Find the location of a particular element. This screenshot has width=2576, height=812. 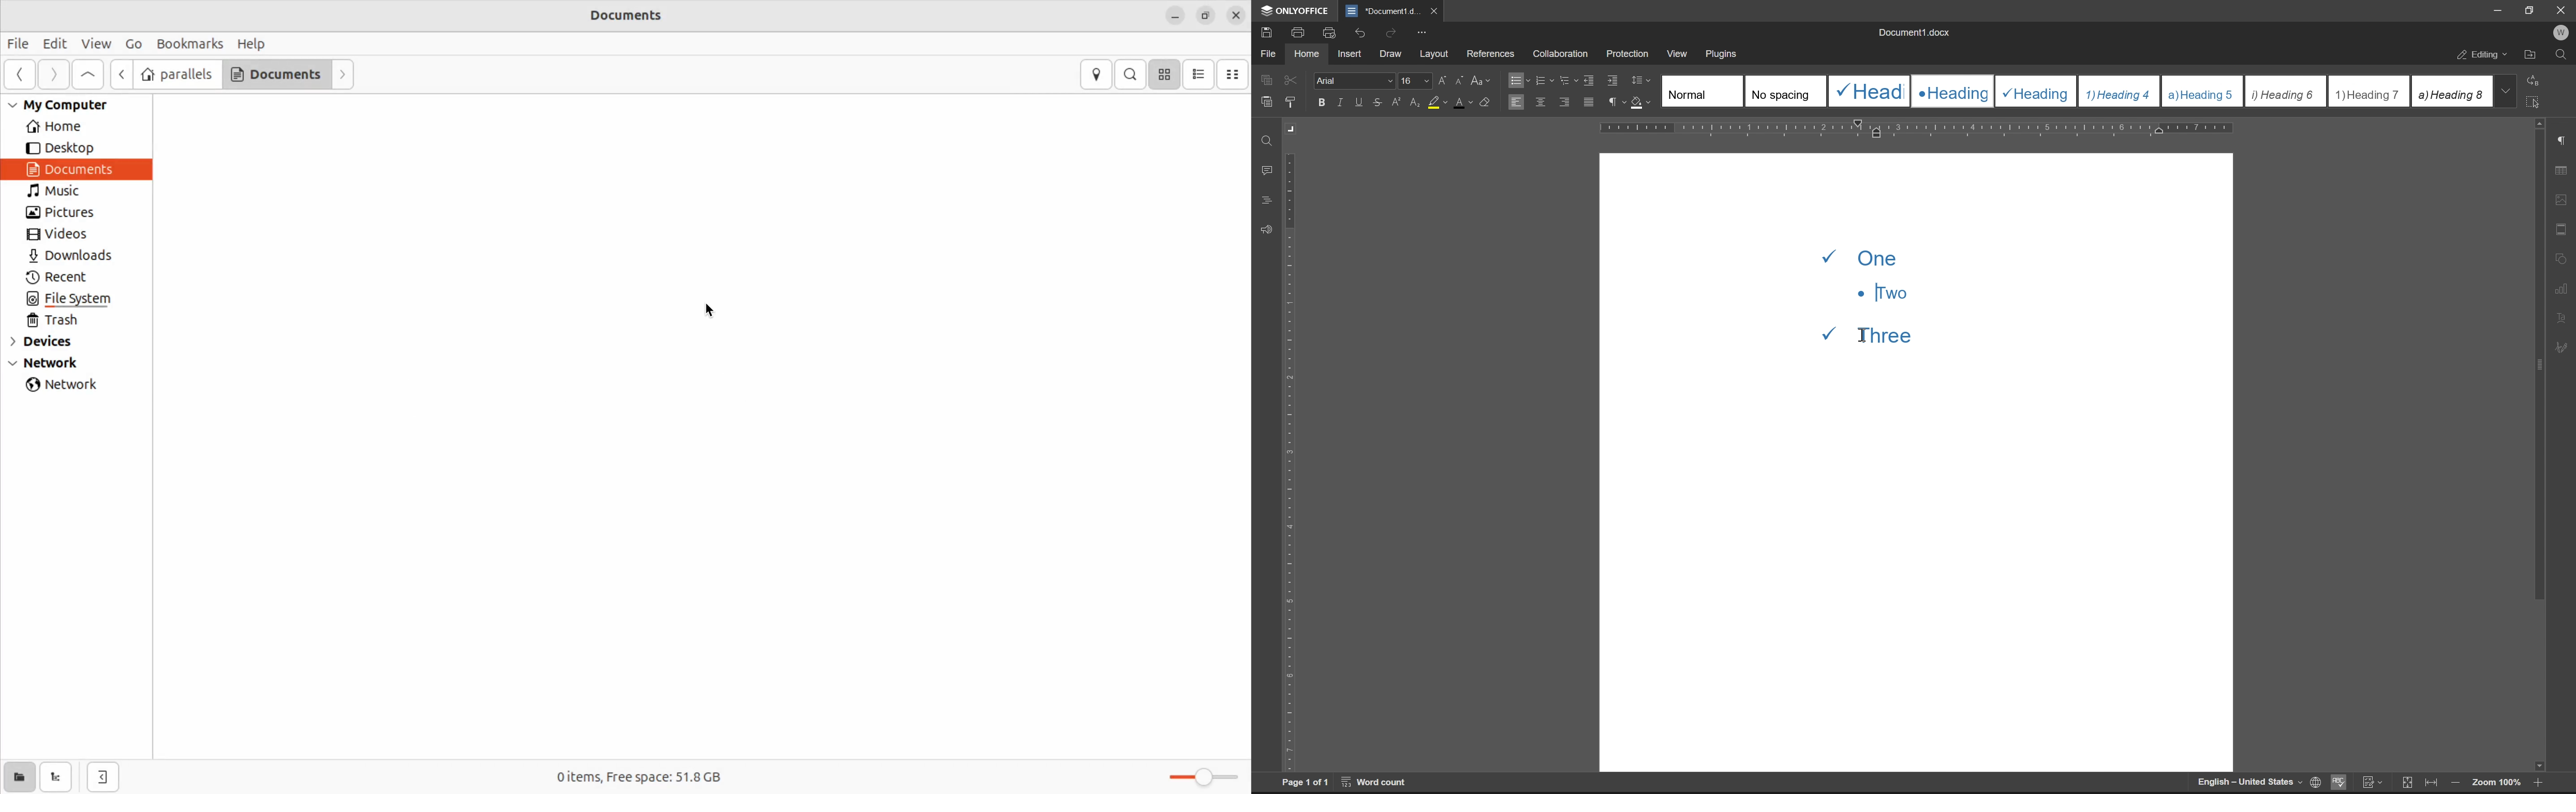

undo is located at coordinates (1358, 34).